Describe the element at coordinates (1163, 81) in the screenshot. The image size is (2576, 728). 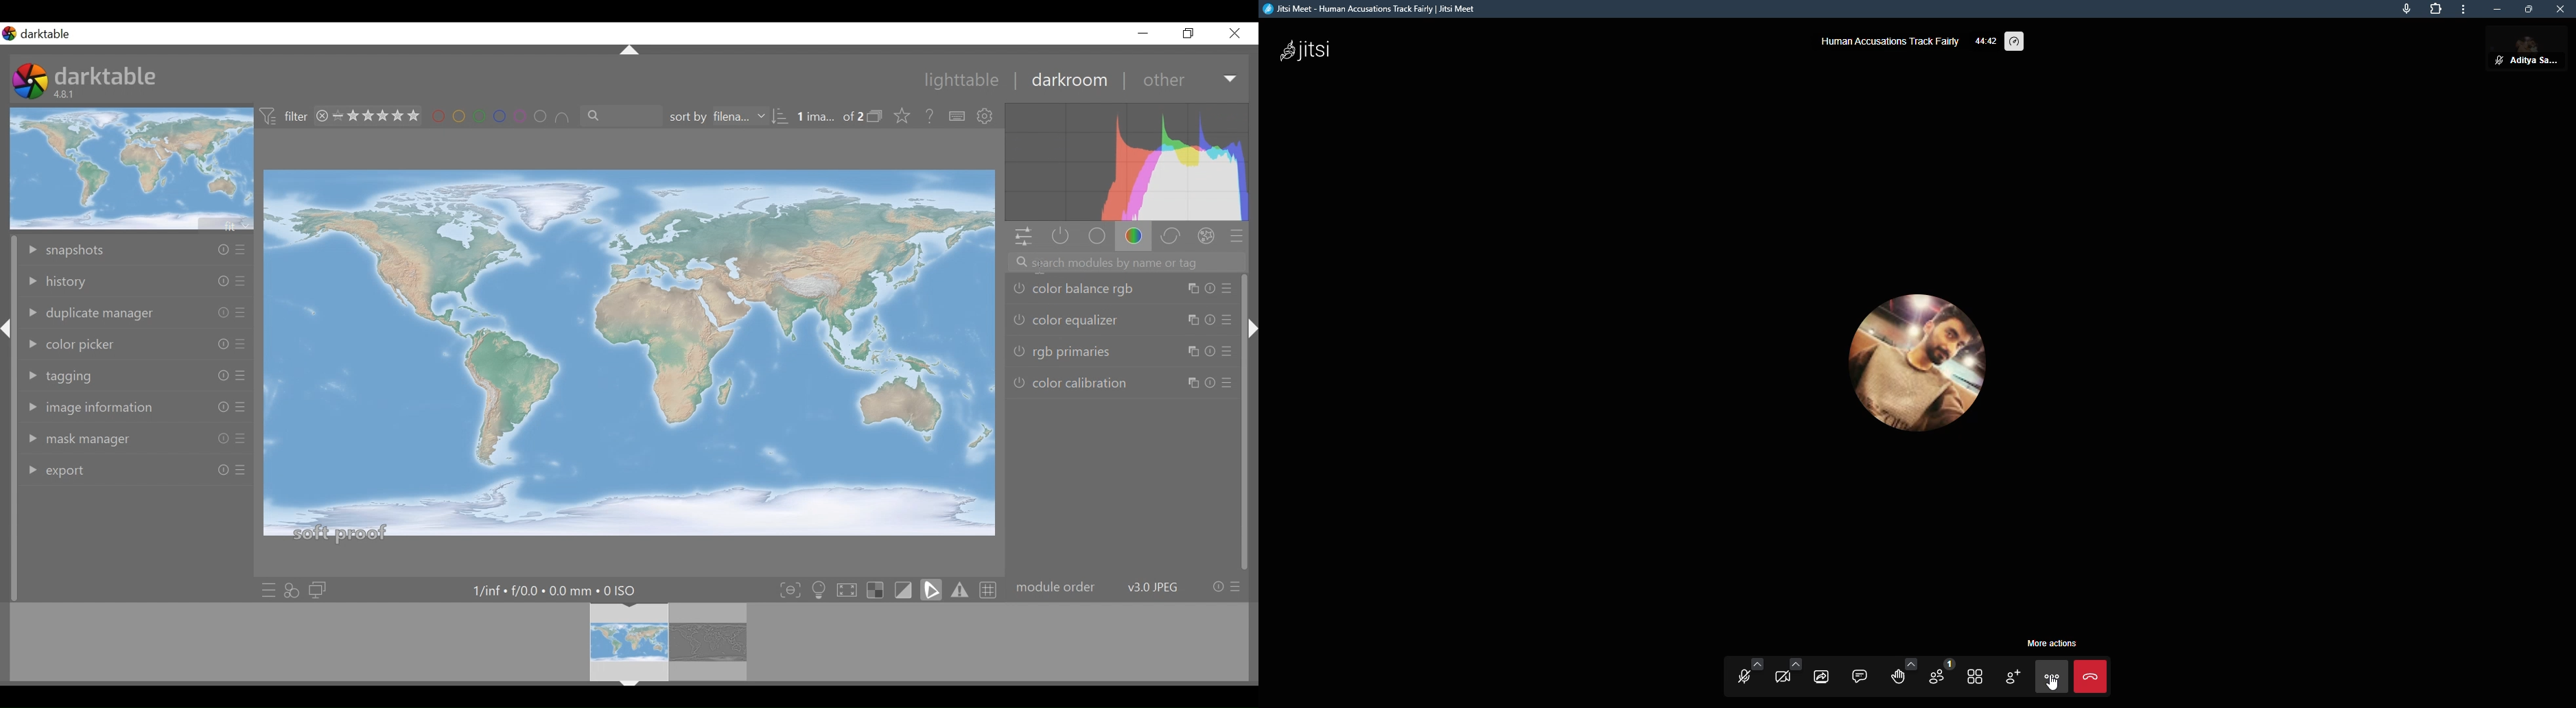
I see `other` at that location.